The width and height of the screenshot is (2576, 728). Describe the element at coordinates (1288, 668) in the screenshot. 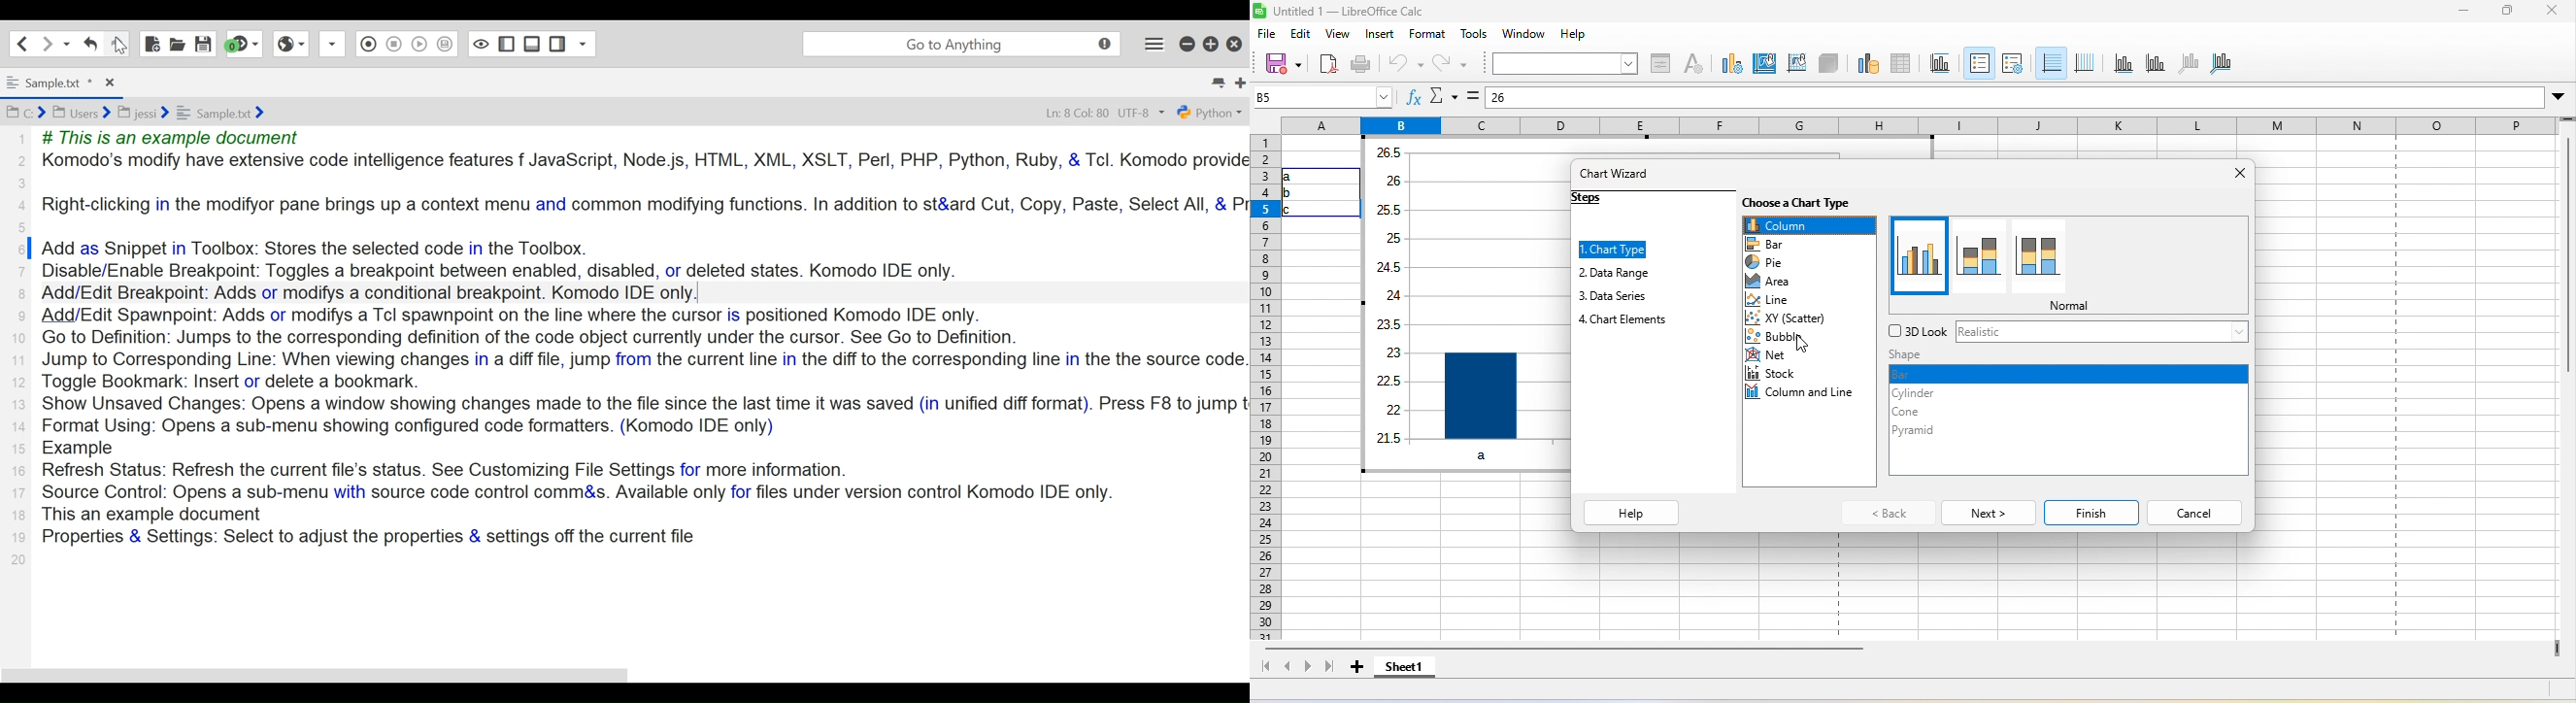

I see `previous sheet` at that location.